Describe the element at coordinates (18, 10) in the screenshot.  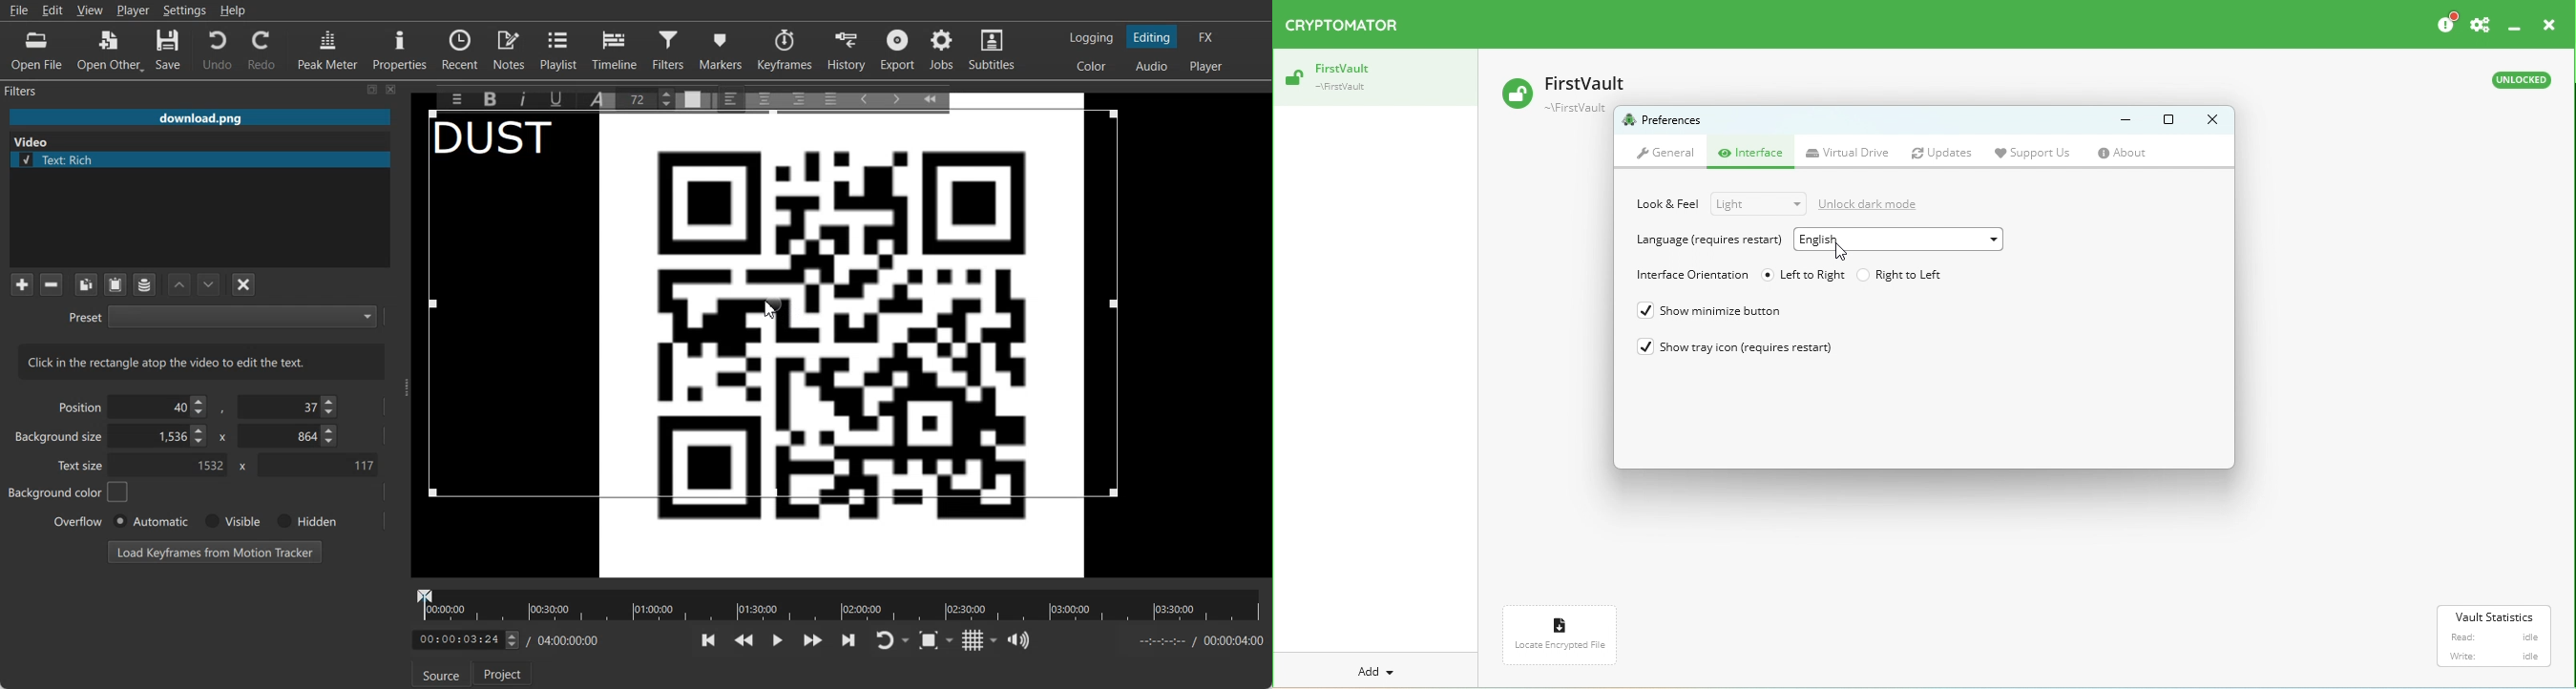
I see `File` at that location.